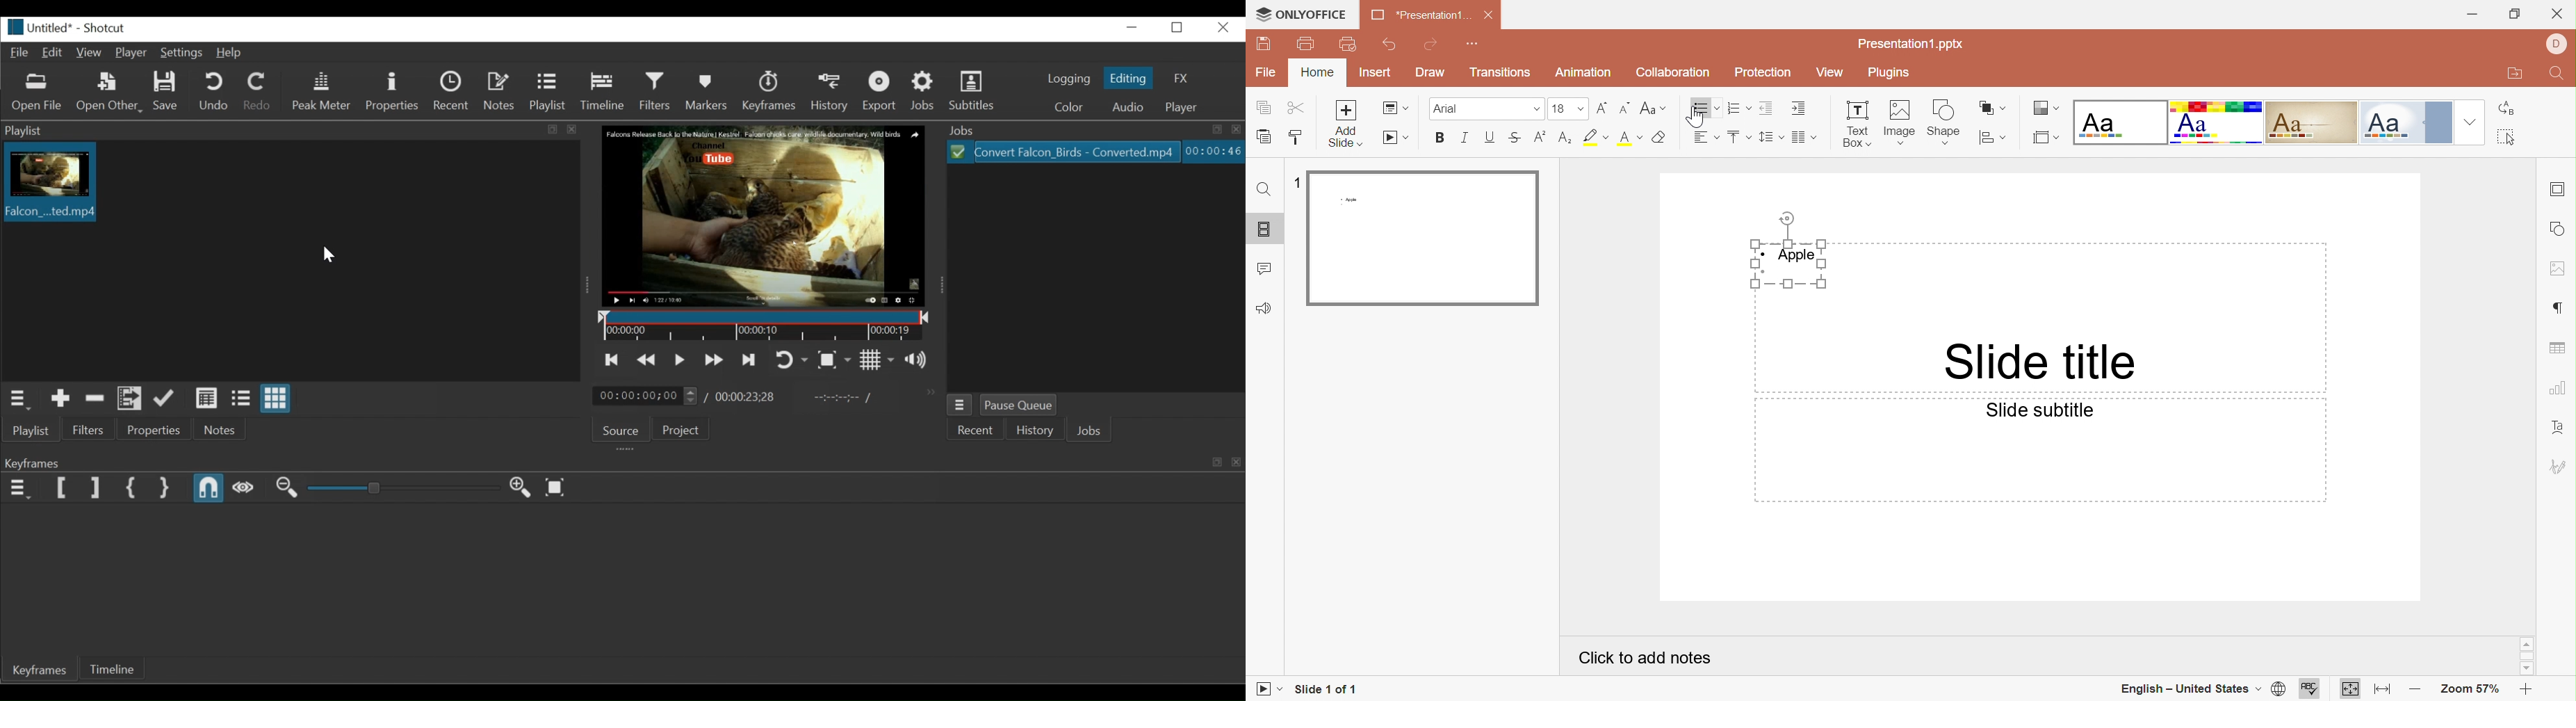 The image size is (2576, 728). Describe the element at coordinates (1179, 78) in the screenshot. I see `FX` at that location.